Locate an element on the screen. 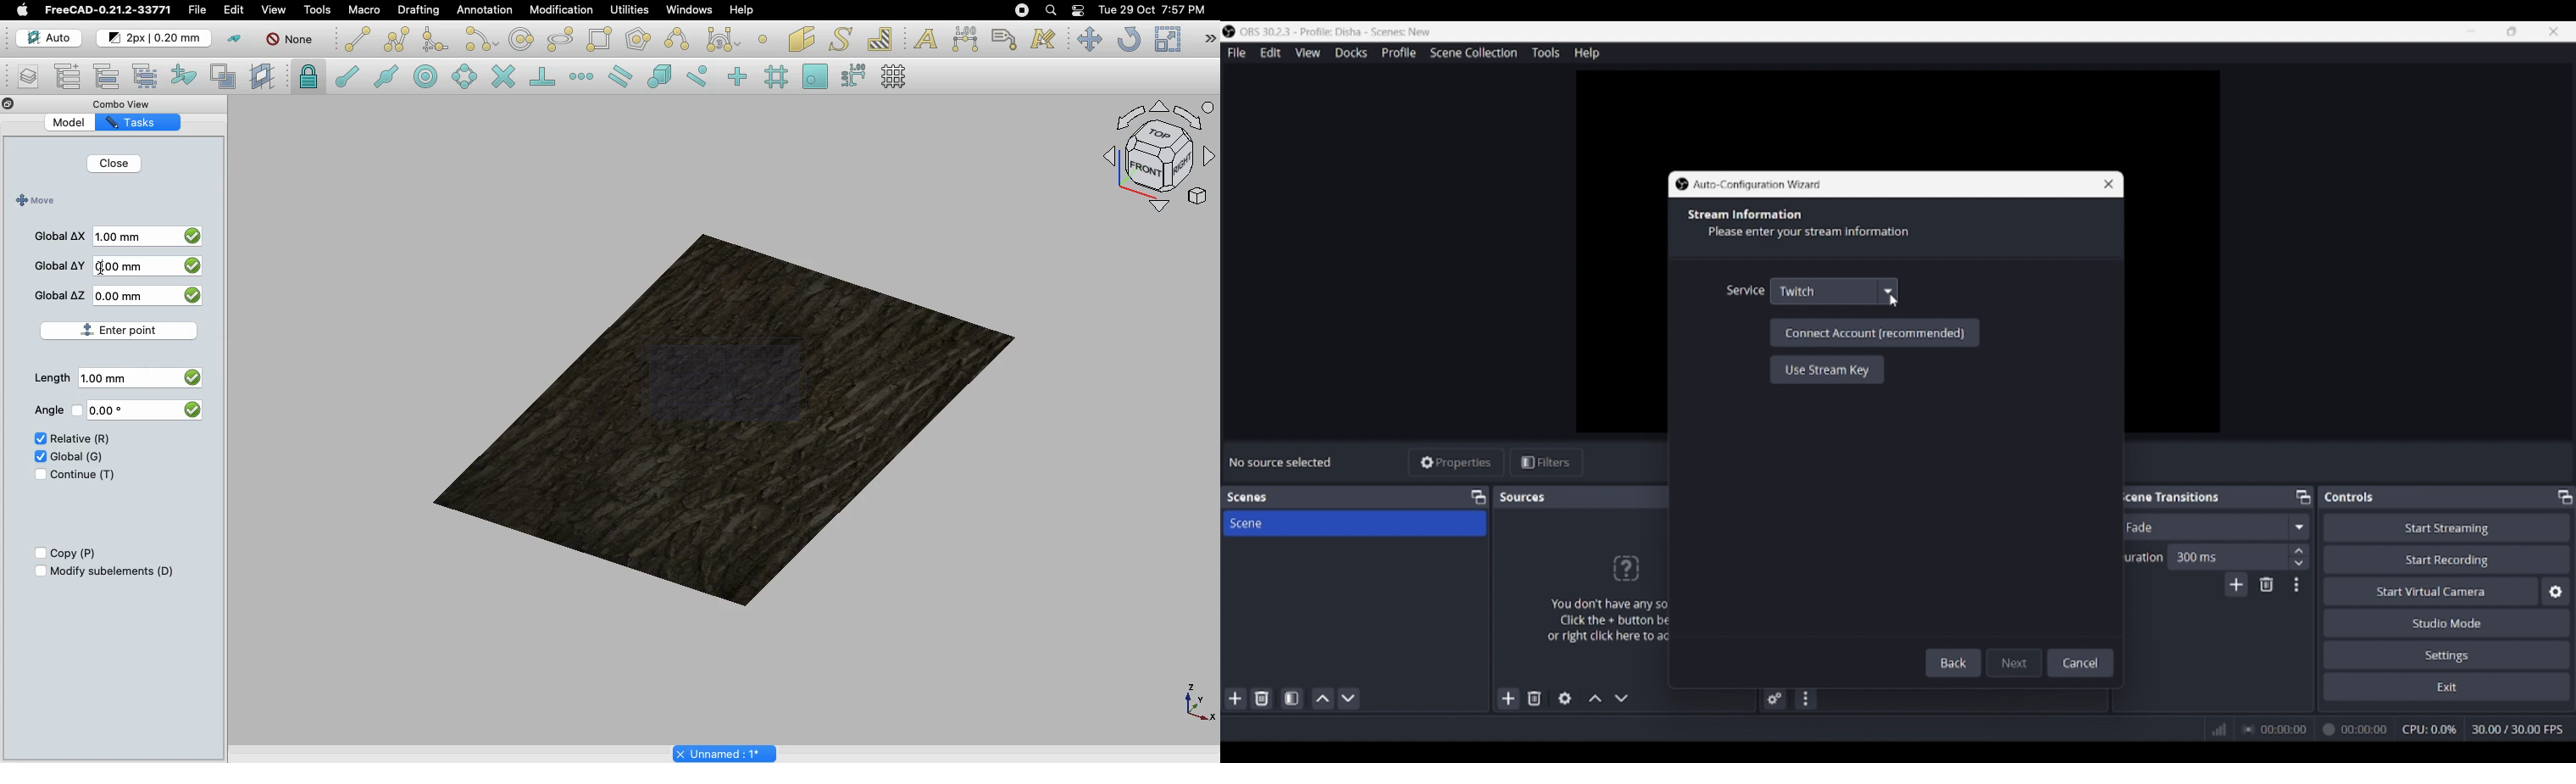 Image resolution: width=2576 pixels, height=784 pixels. Add to construction group is located at coordinates (185, 74).